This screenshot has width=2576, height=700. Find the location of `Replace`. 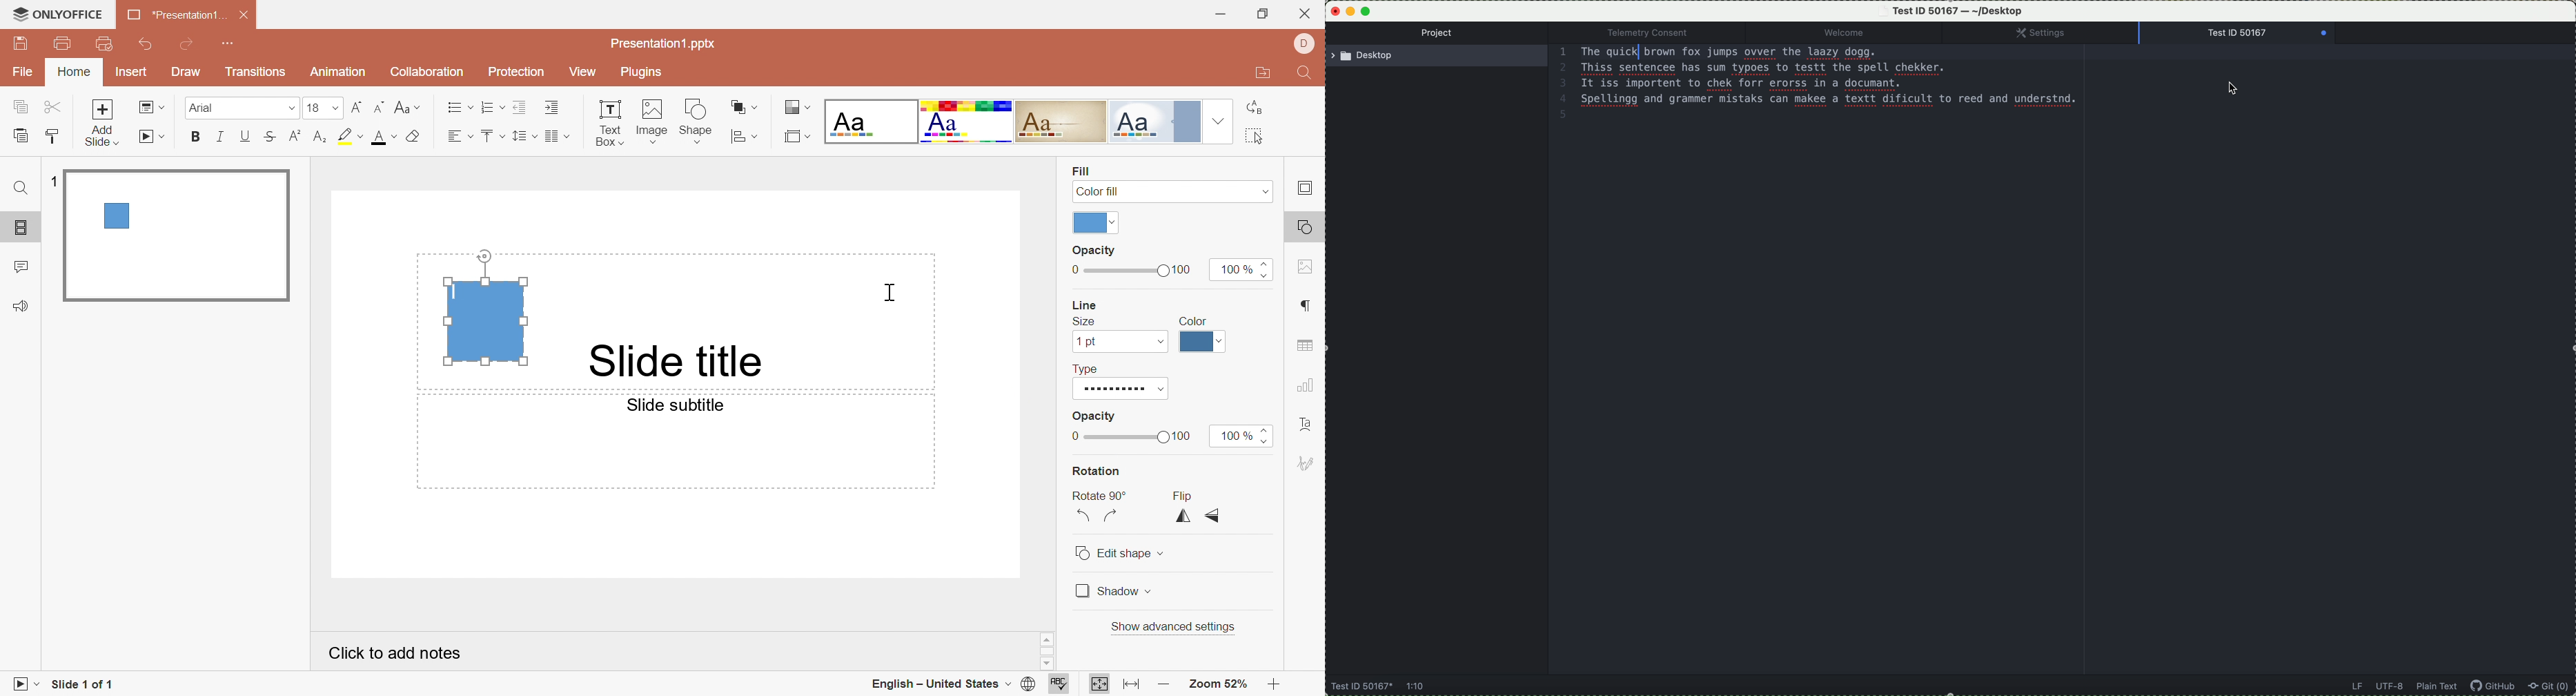

Replace is located at coordinates (1253, 104).